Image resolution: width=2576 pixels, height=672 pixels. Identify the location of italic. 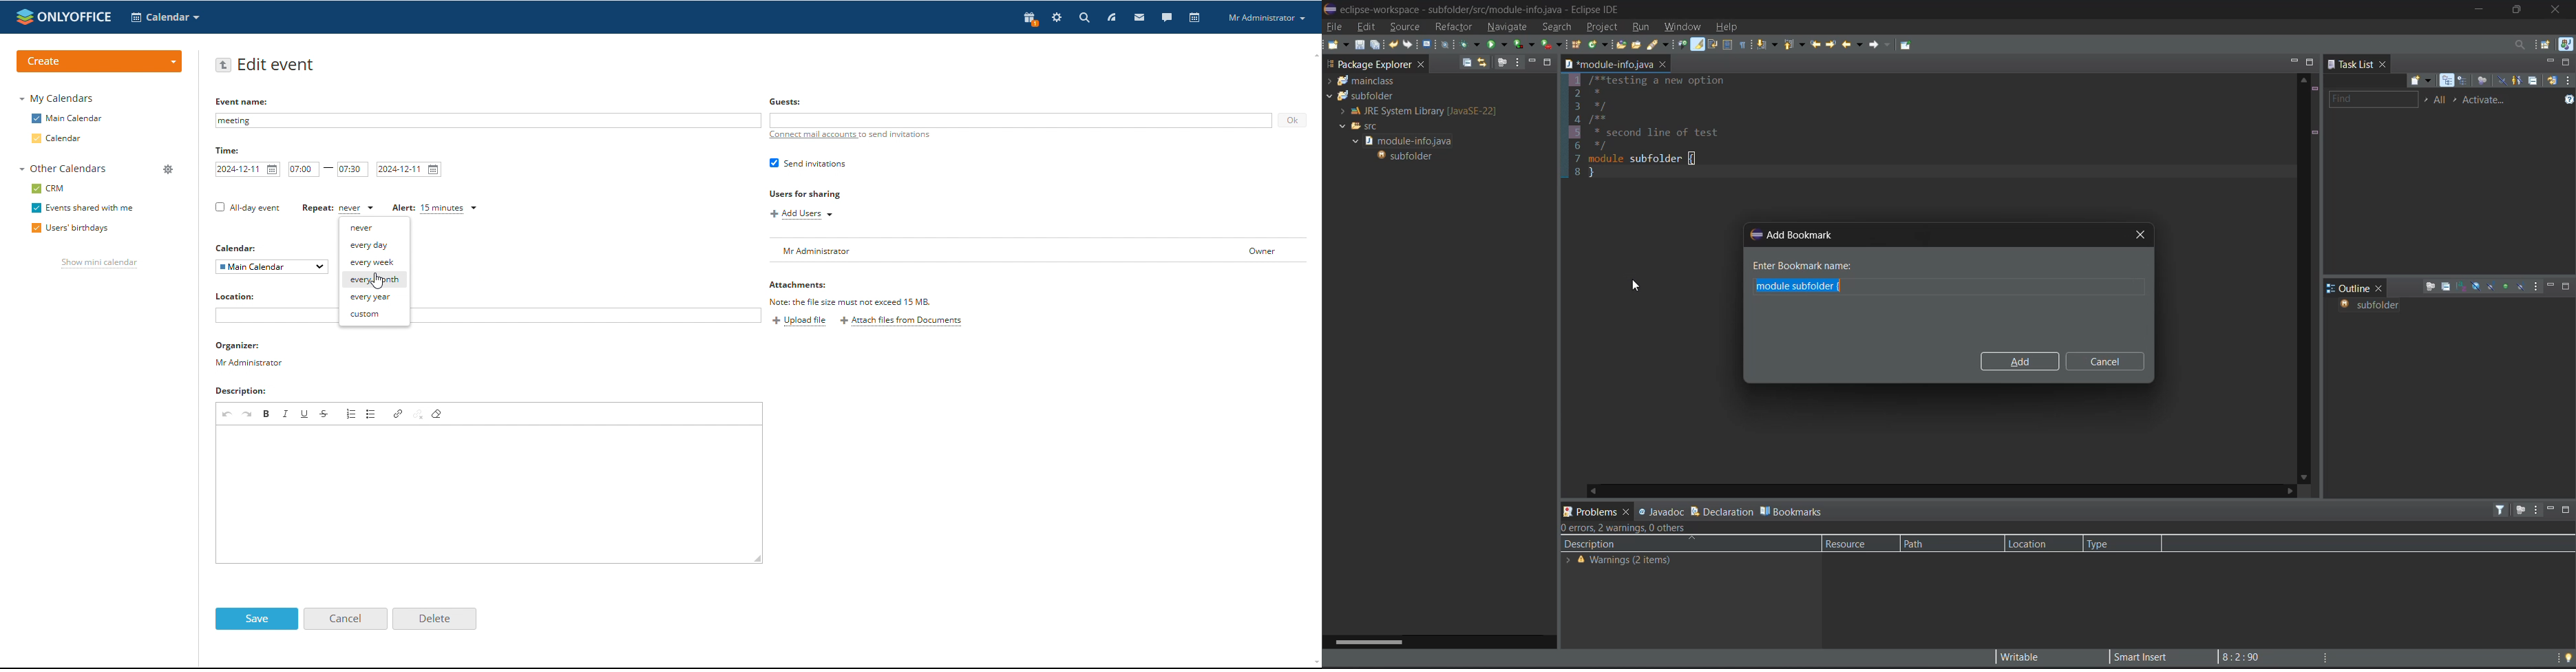
(285, 414).